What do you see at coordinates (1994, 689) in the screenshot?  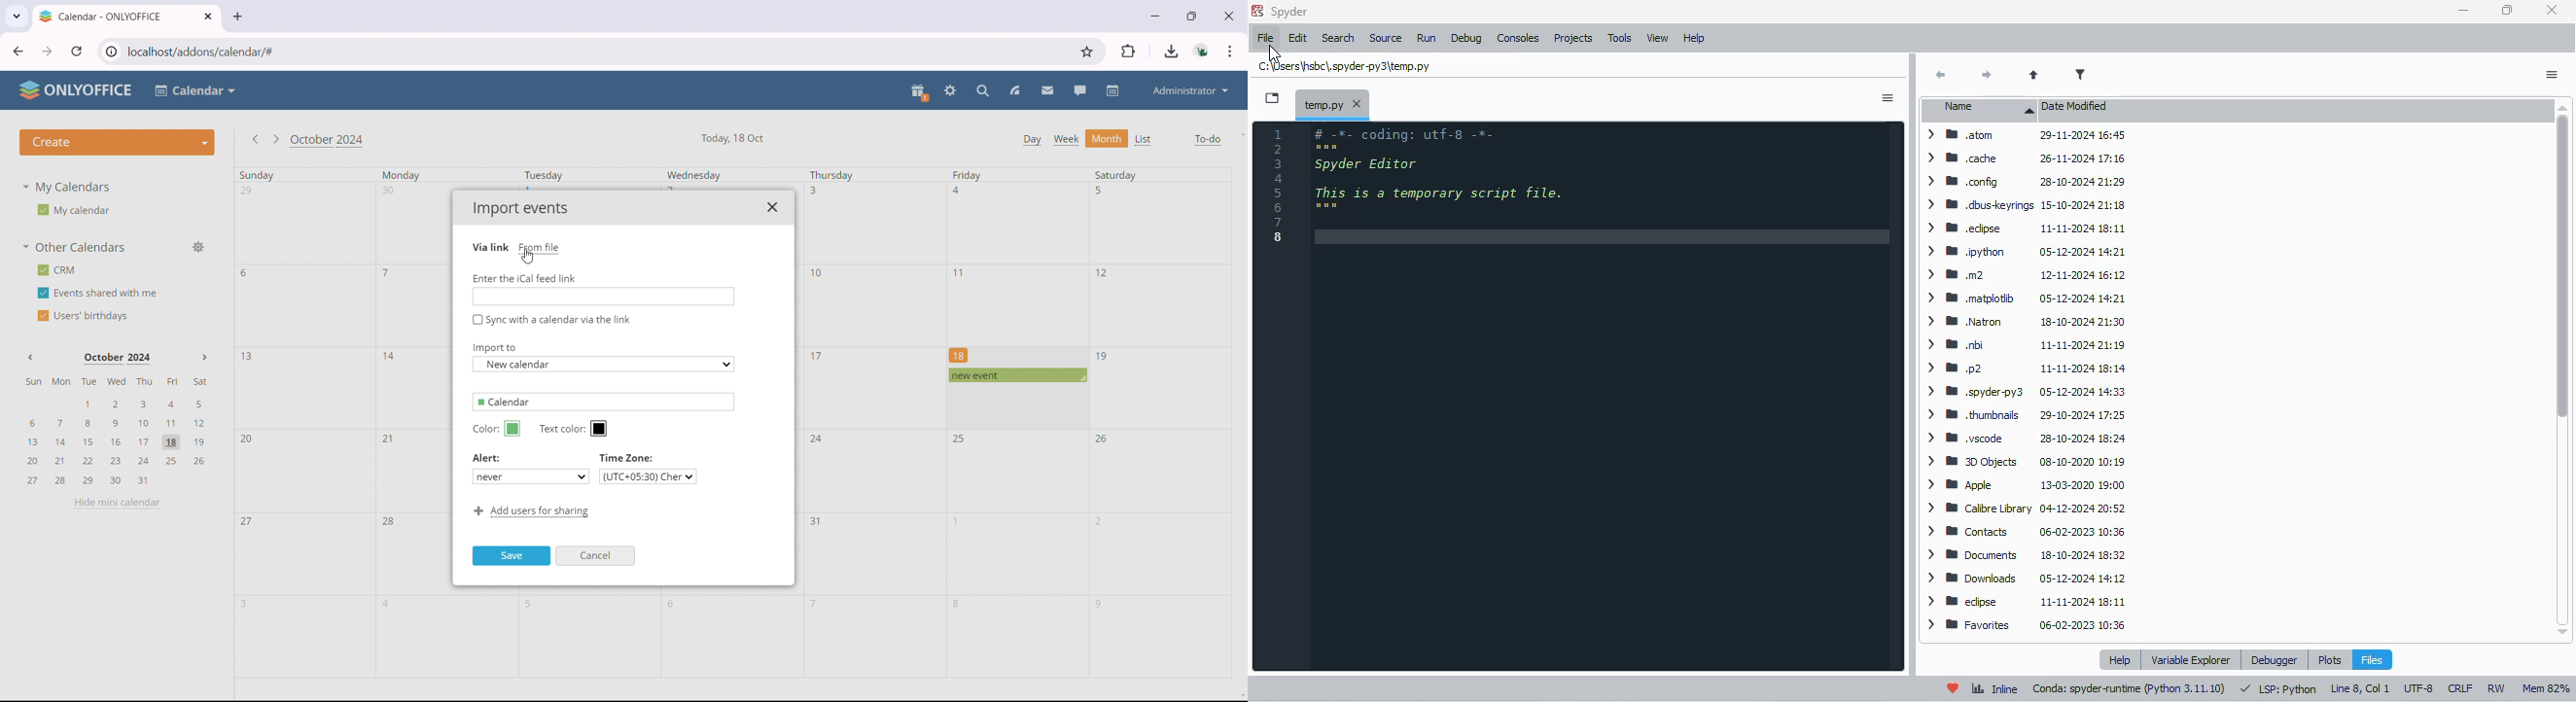 I see `inline` at bounding box center [1994, 689].